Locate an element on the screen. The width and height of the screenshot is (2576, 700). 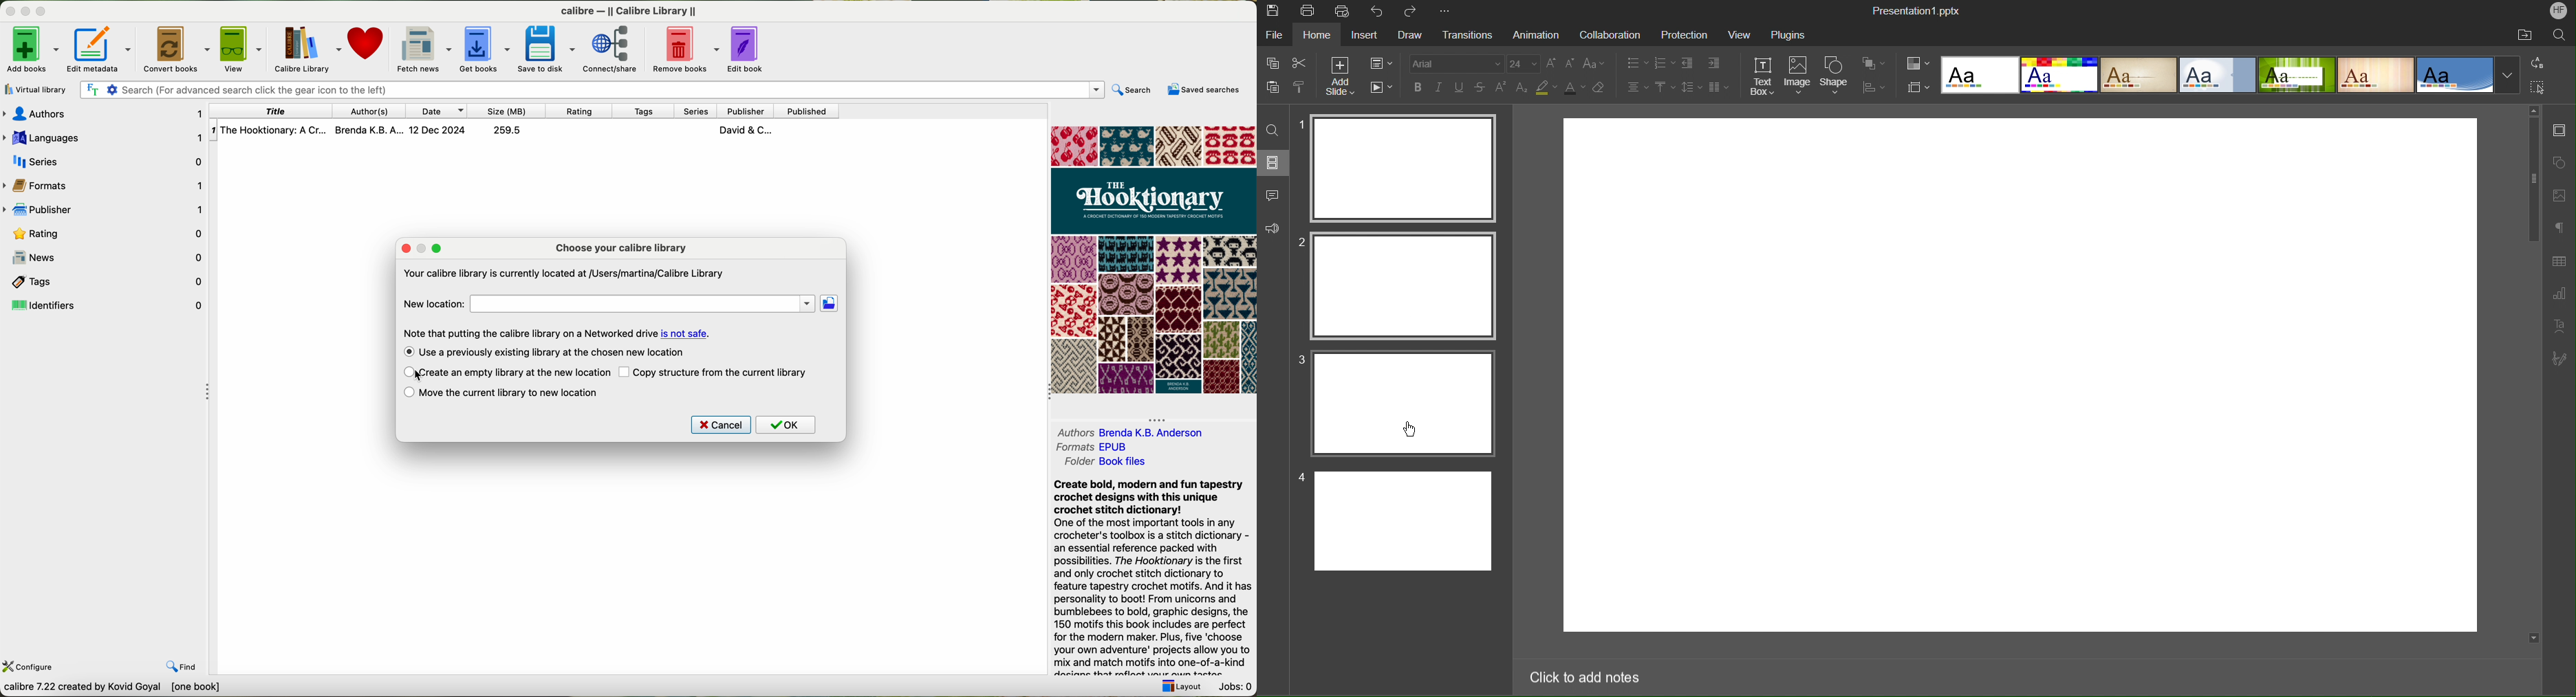
clone formatting is located at coordinates (1301, 87).